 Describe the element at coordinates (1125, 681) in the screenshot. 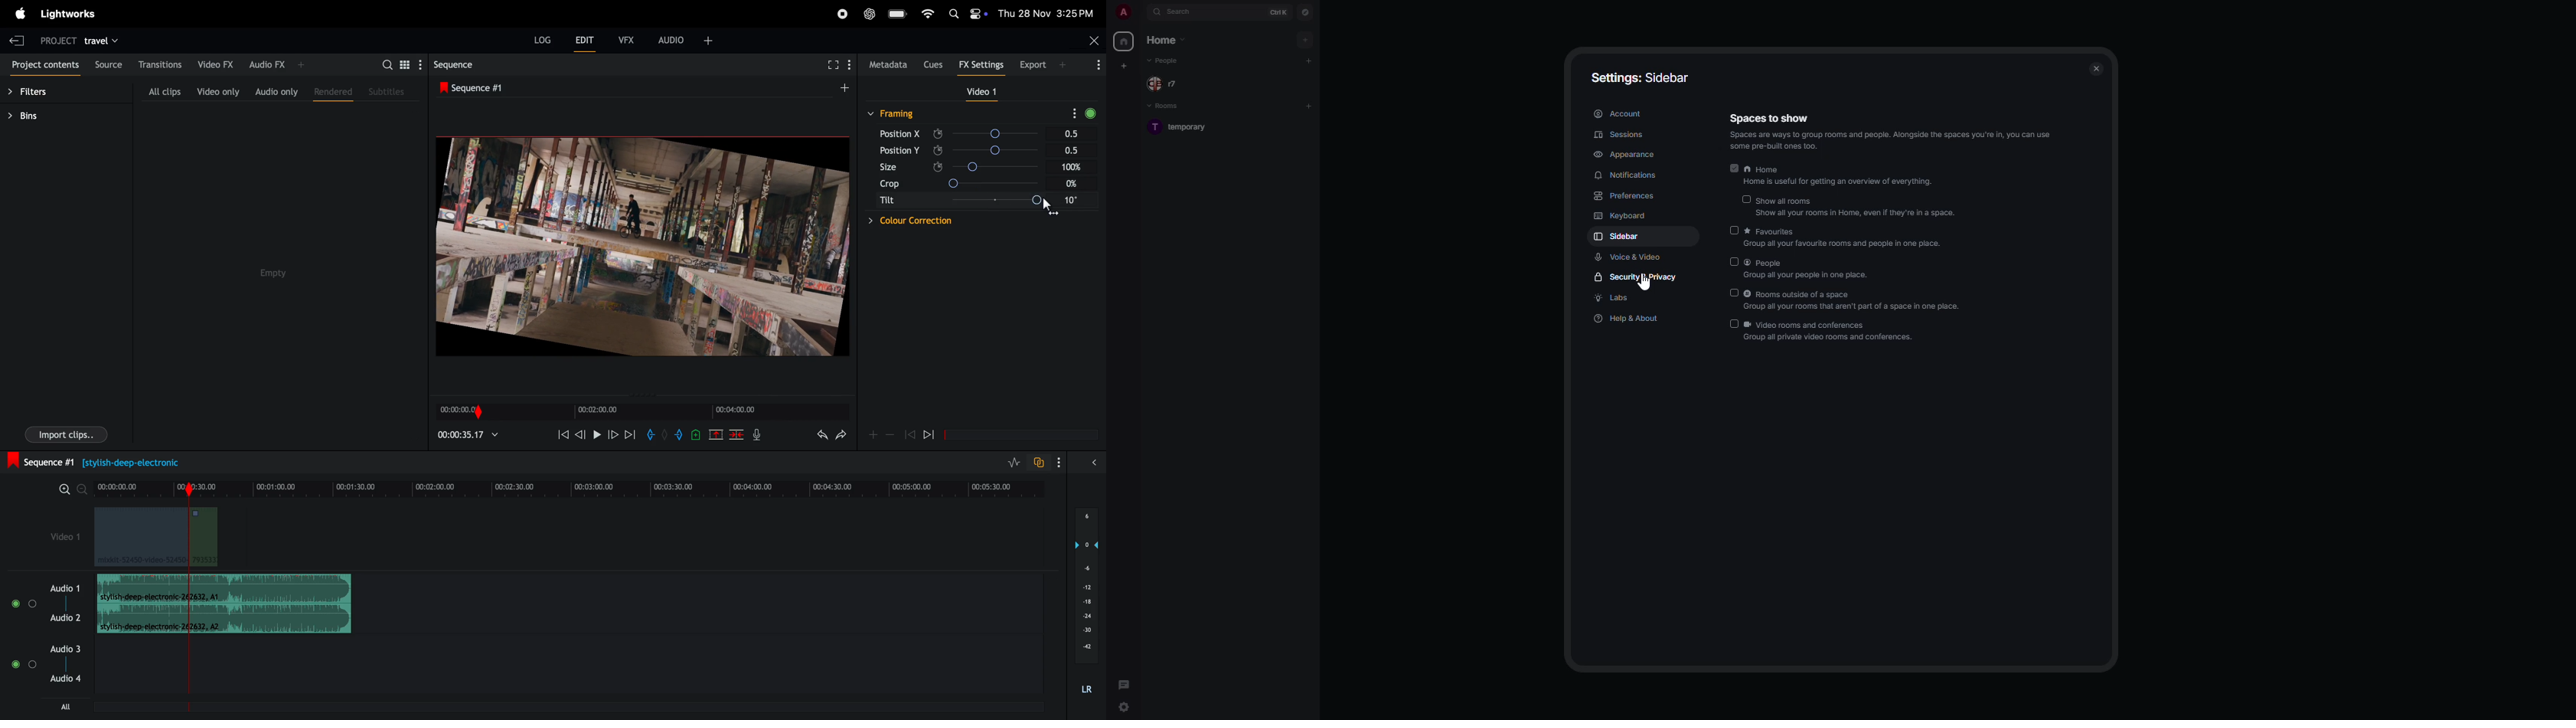

I see `threads` at that location.